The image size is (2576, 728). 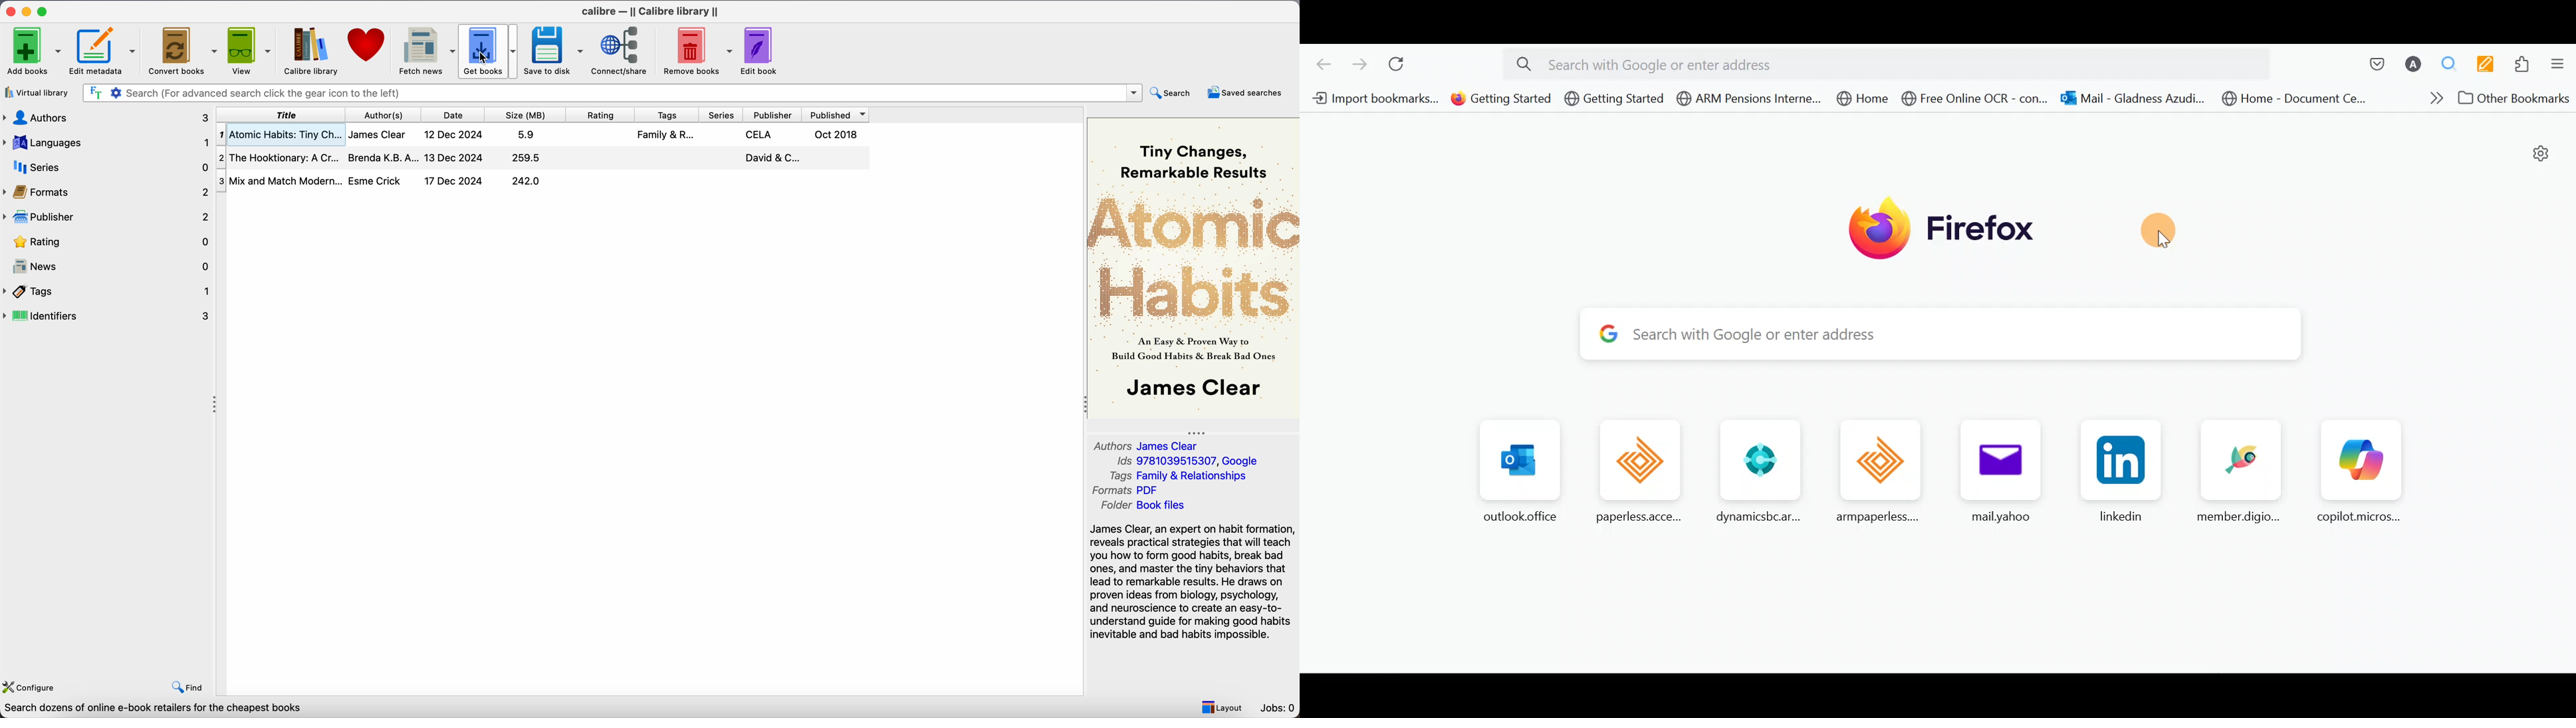 I want to click on series, so click(x=106, y=168).